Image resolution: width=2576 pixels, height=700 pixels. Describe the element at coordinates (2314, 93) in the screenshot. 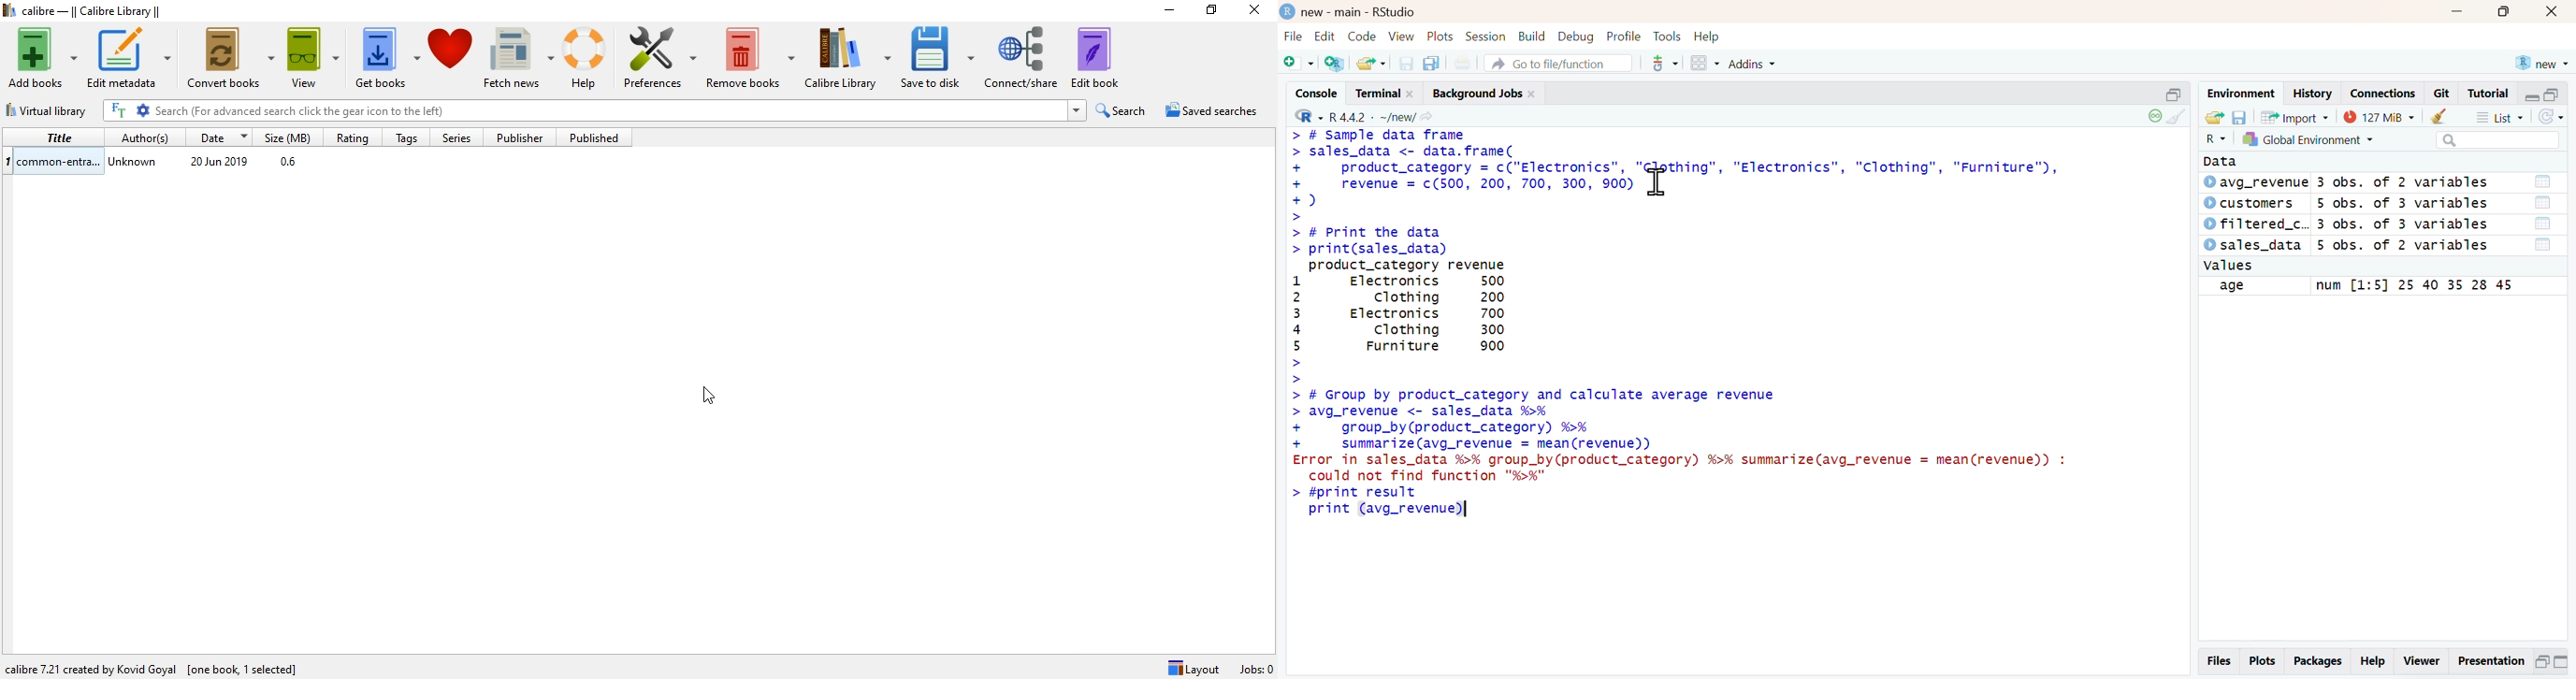

I see `History` at that location.